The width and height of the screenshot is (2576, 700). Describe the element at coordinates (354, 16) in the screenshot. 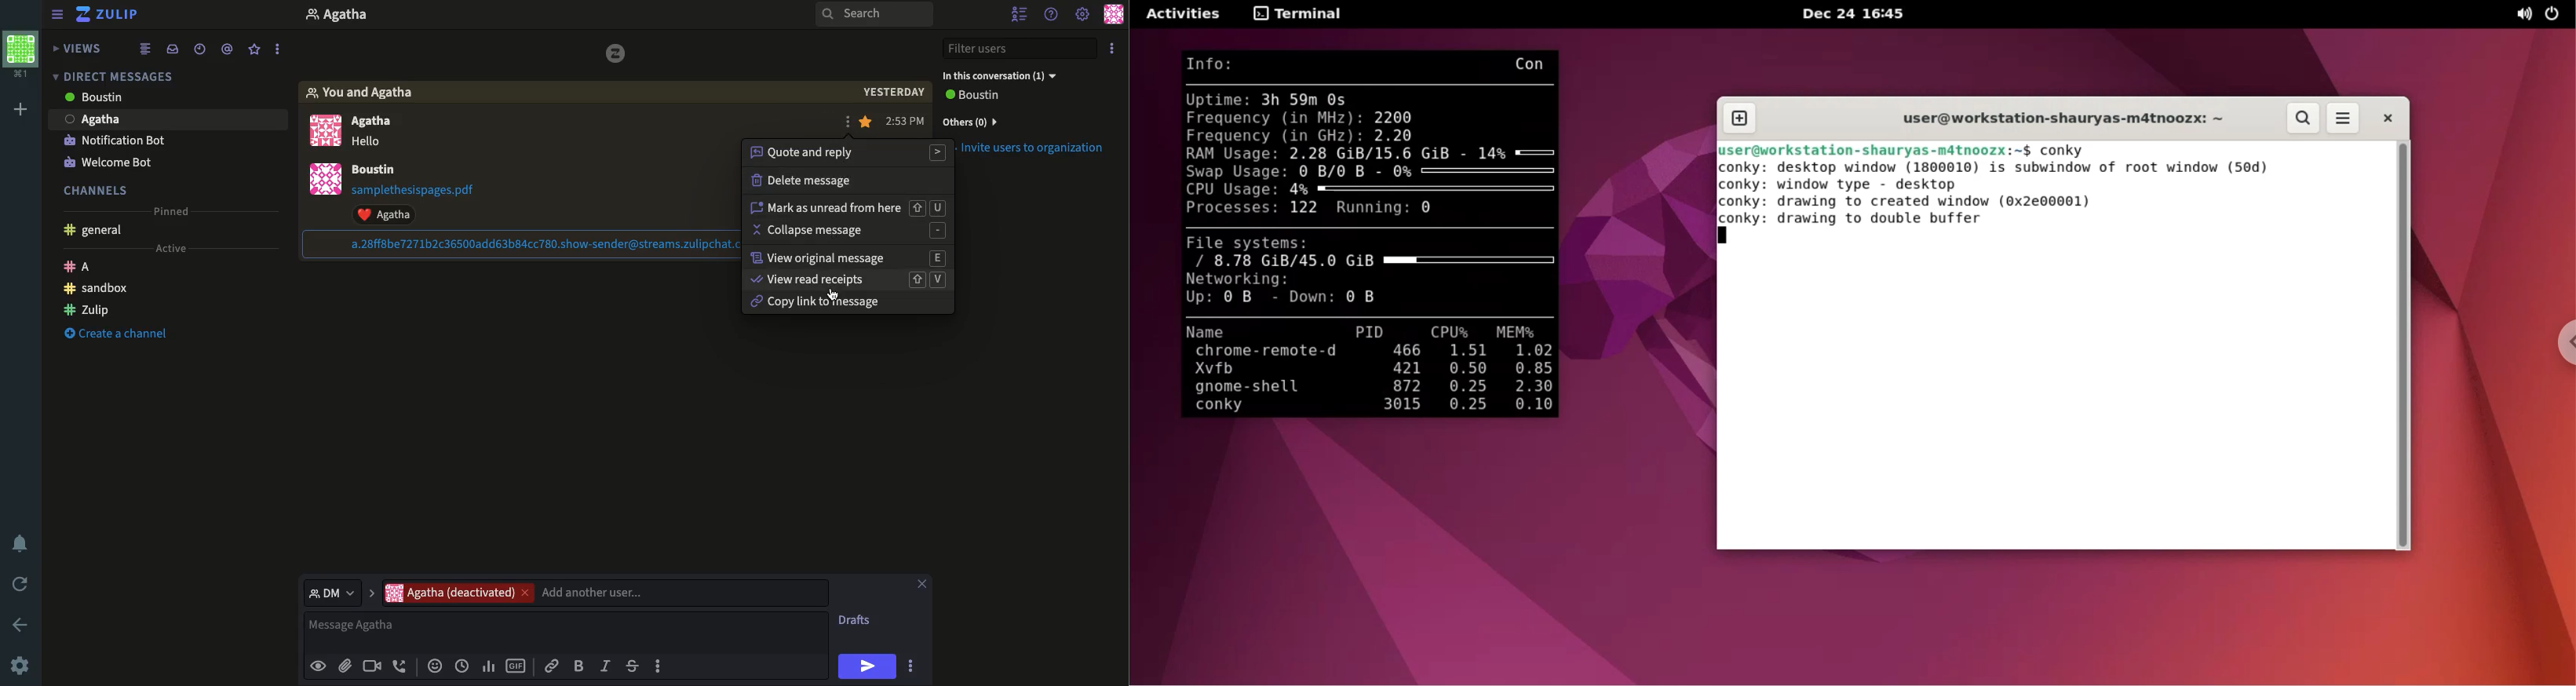

I see `User` at that location.